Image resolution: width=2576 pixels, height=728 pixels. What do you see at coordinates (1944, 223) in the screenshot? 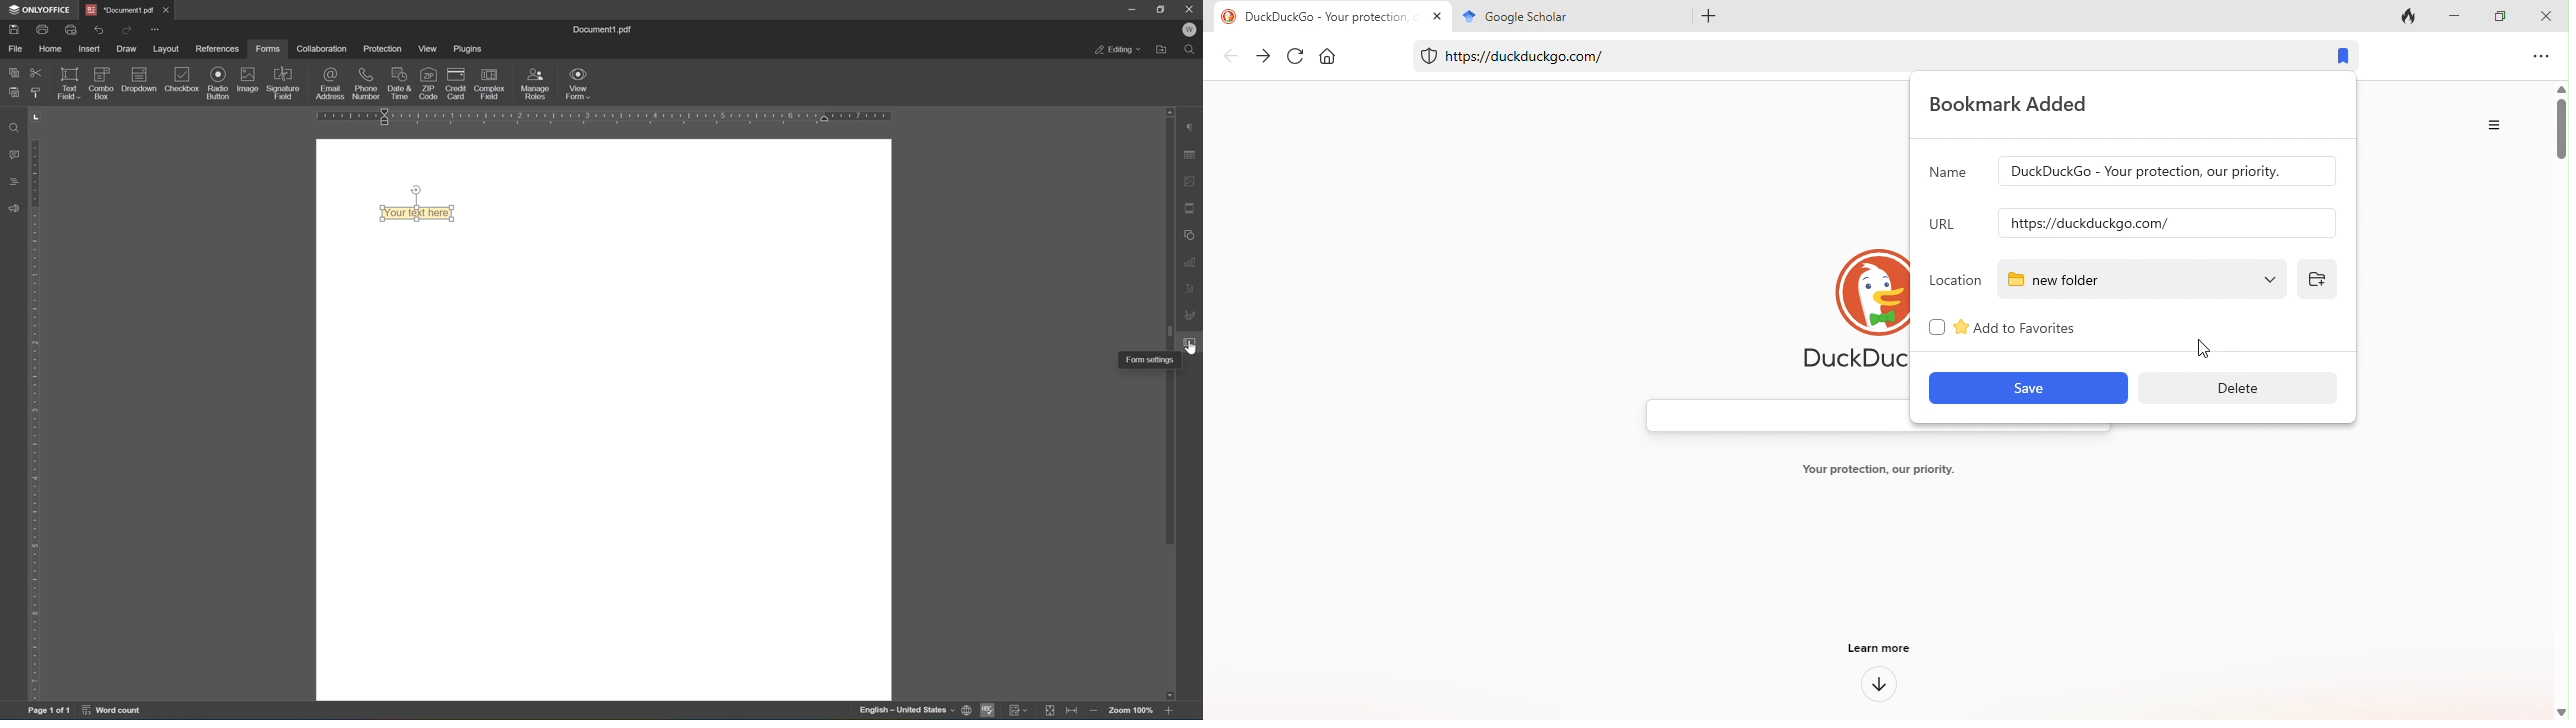
I see `url` at bounding box center [1944, 223].